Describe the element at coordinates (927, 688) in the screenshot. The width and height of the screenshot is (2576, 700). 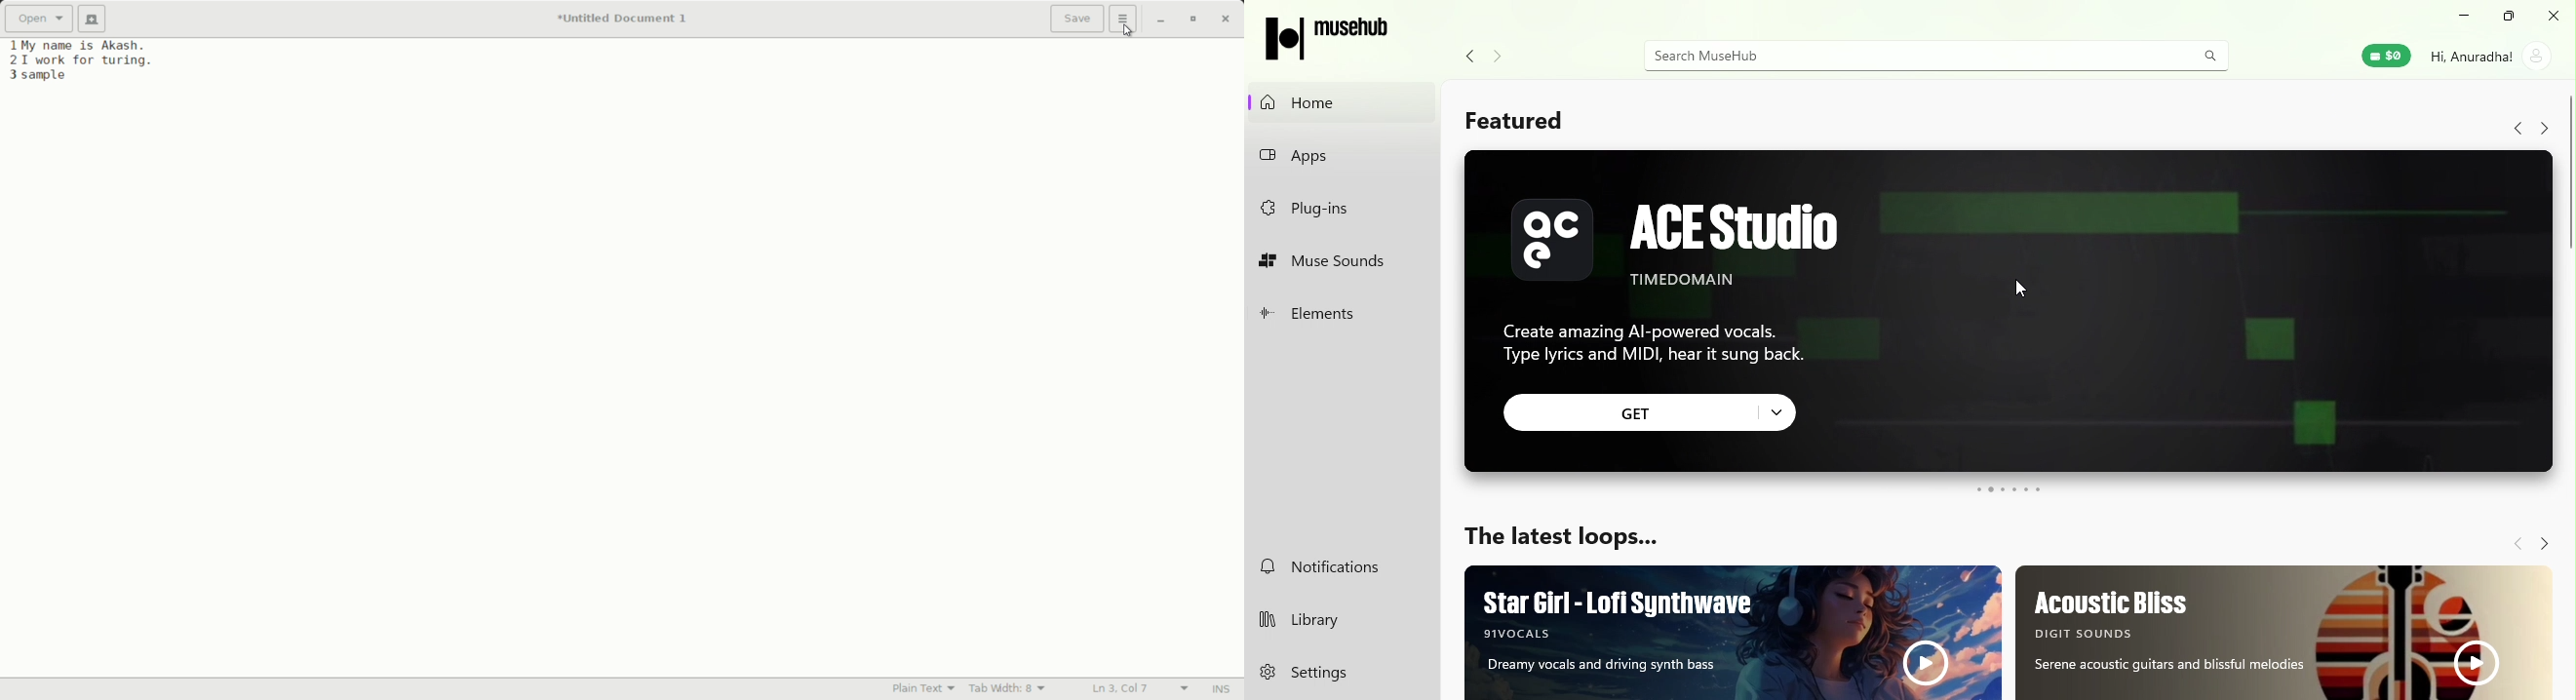
I see `plain text` at that location.